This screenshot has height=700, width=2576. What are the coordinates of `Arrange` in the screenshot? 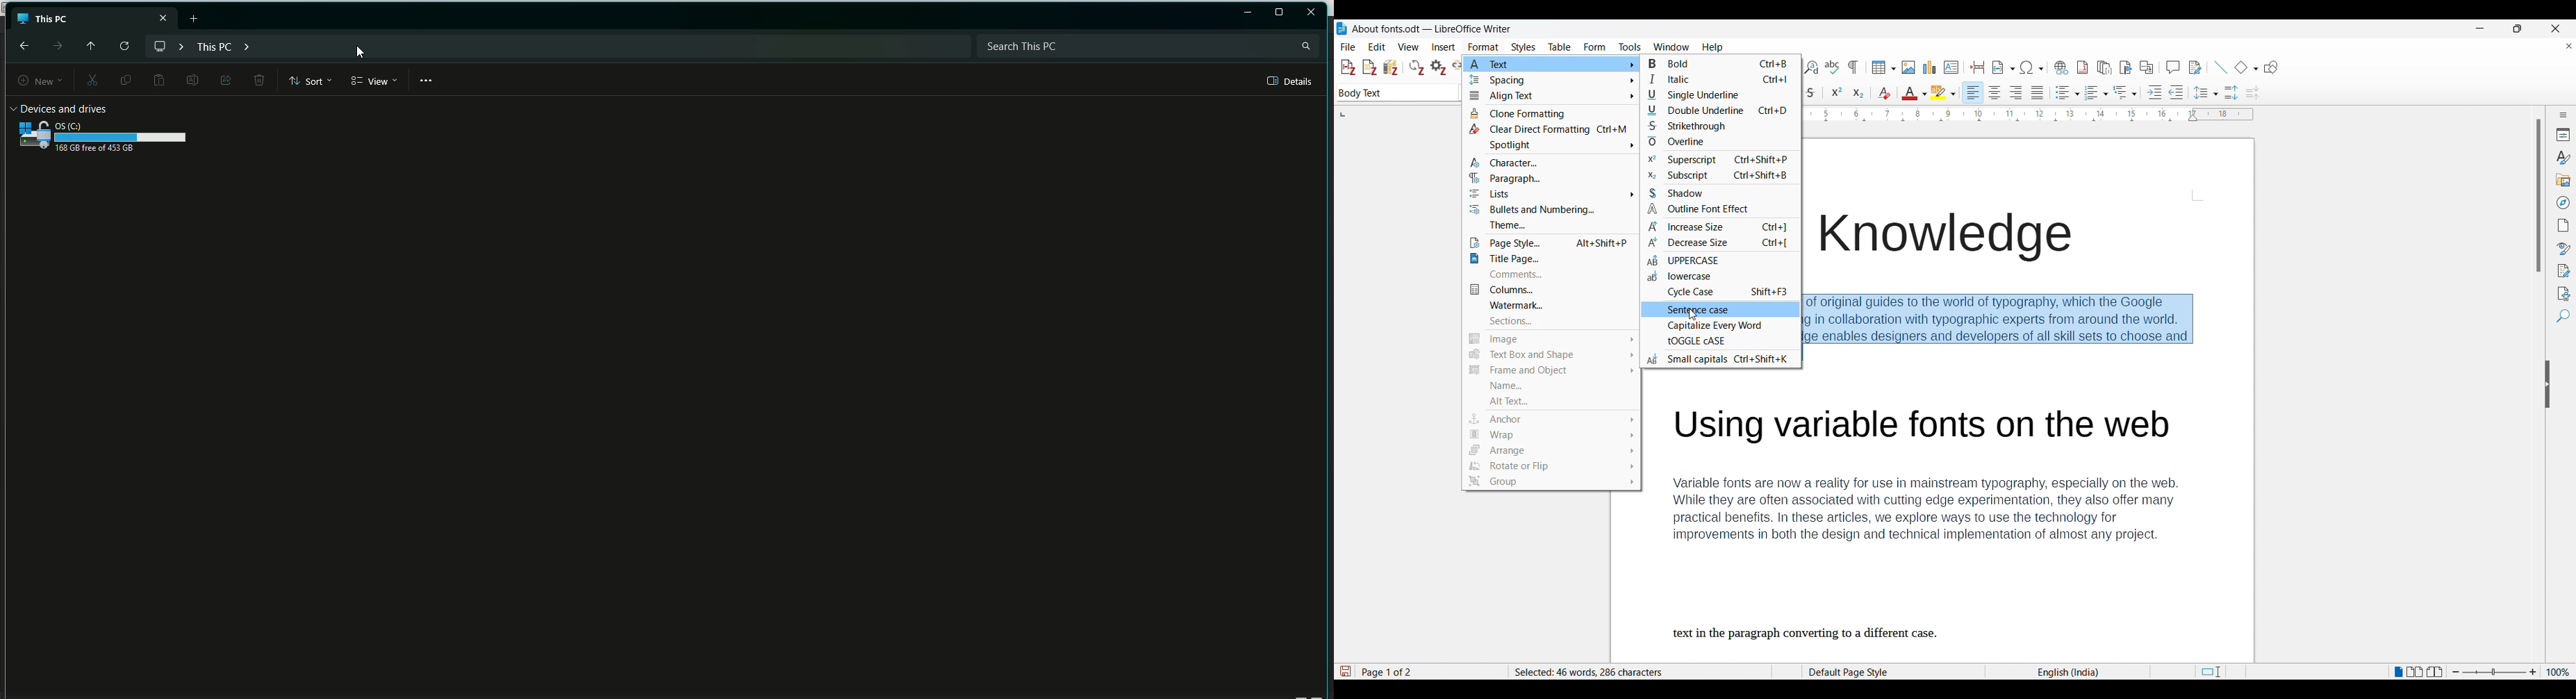 It's located at (1551, 452).